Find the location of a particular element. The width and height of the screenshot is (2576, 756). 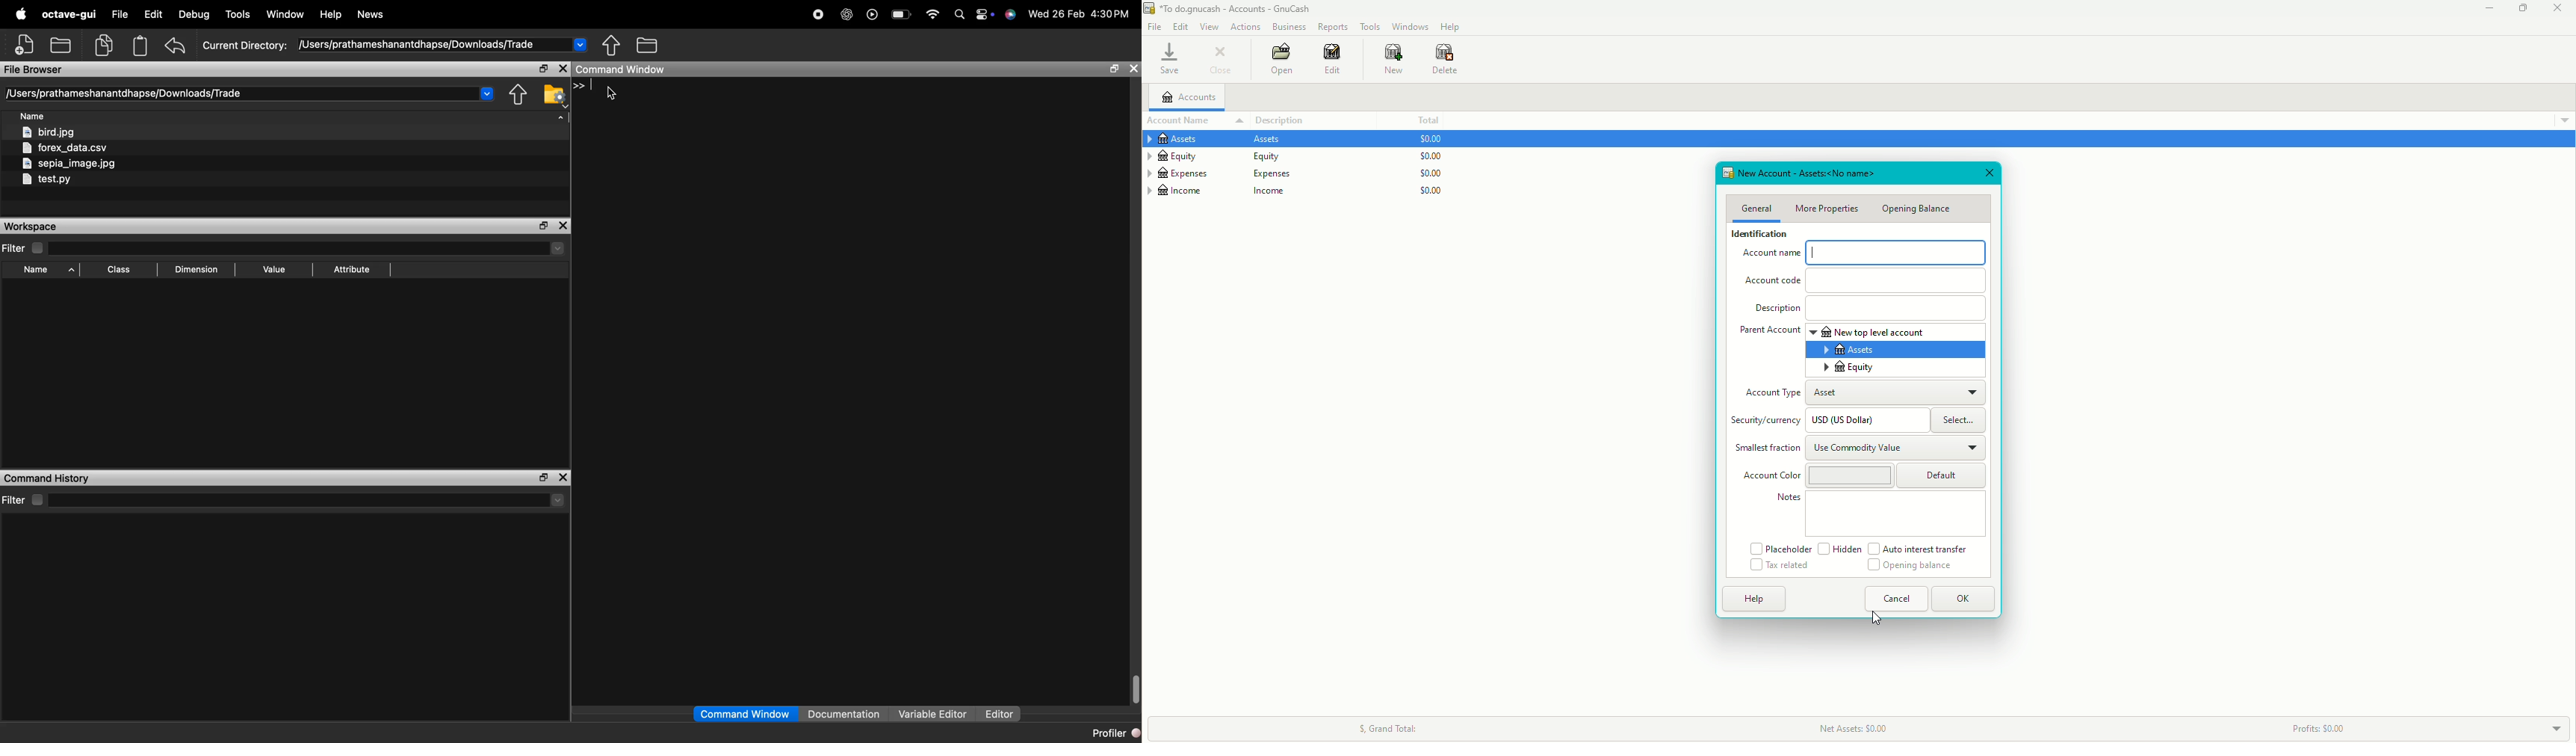

Value is located at coordinates (274, 271).